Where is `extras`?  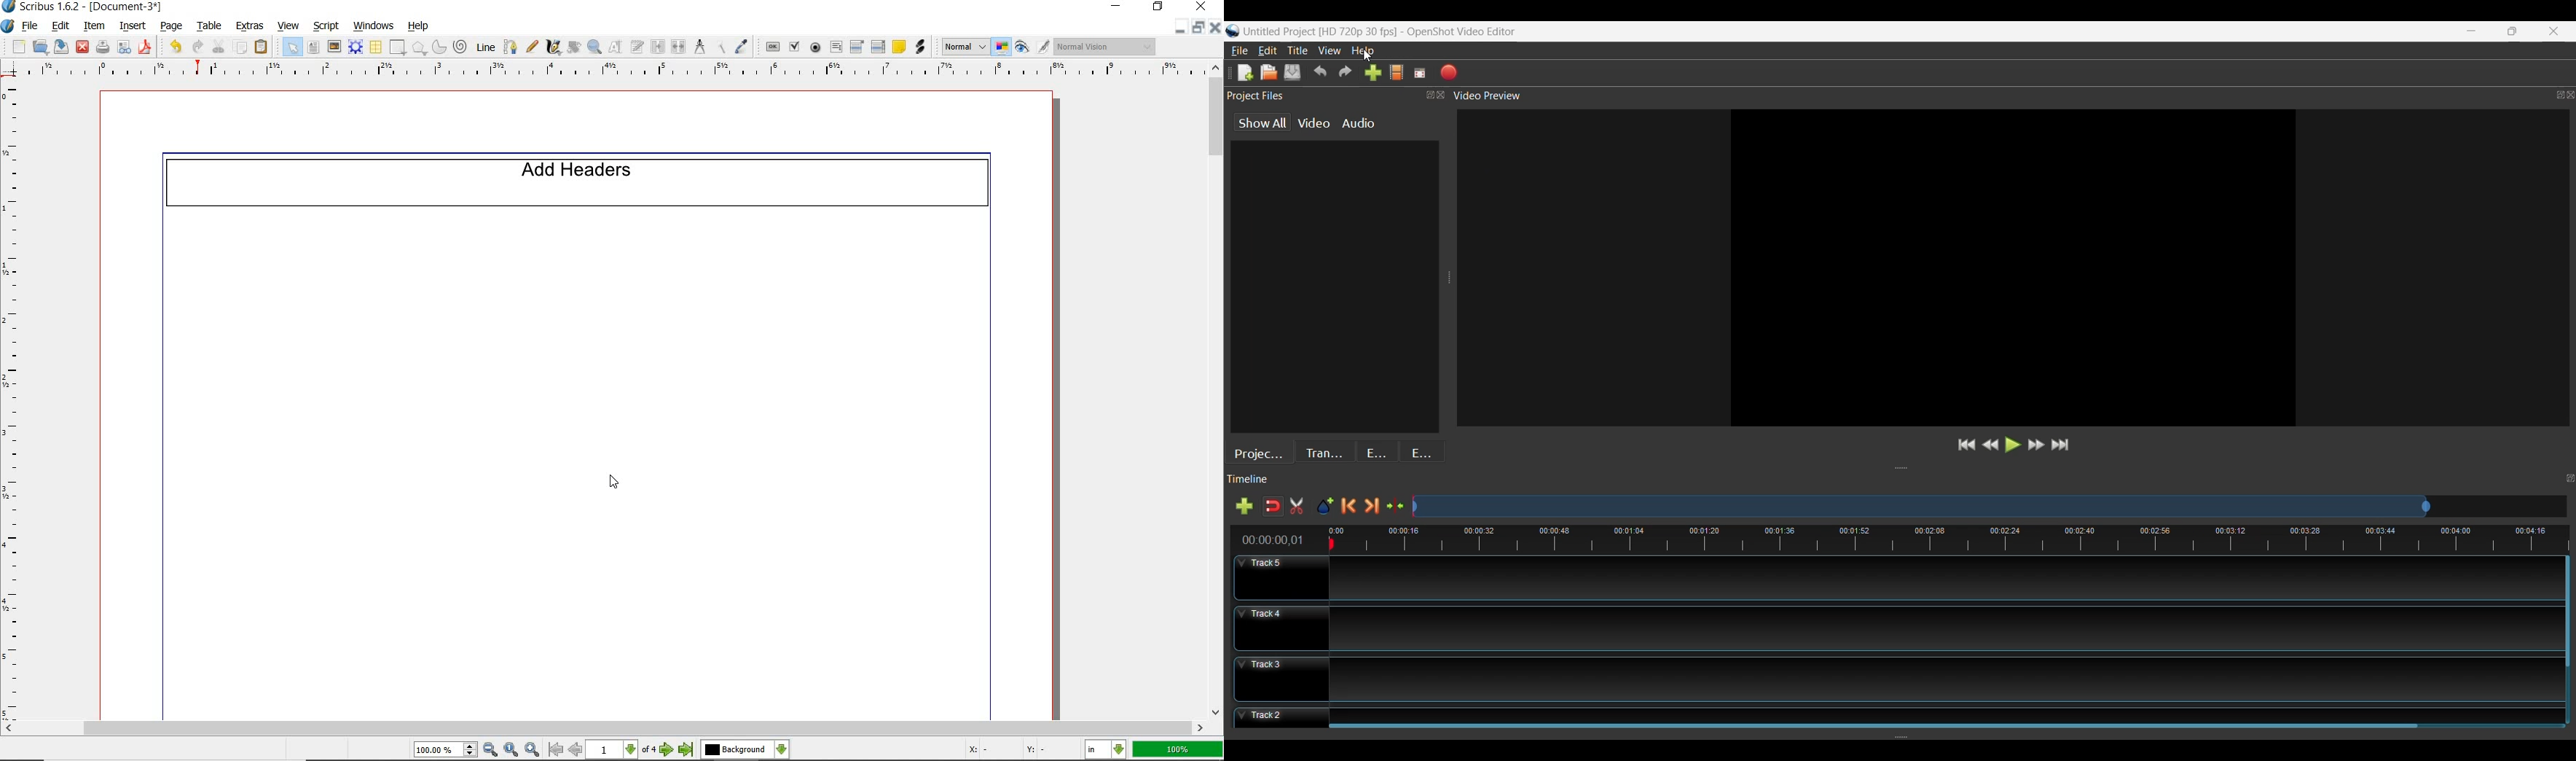 extras is located at coordinates (251, 26).